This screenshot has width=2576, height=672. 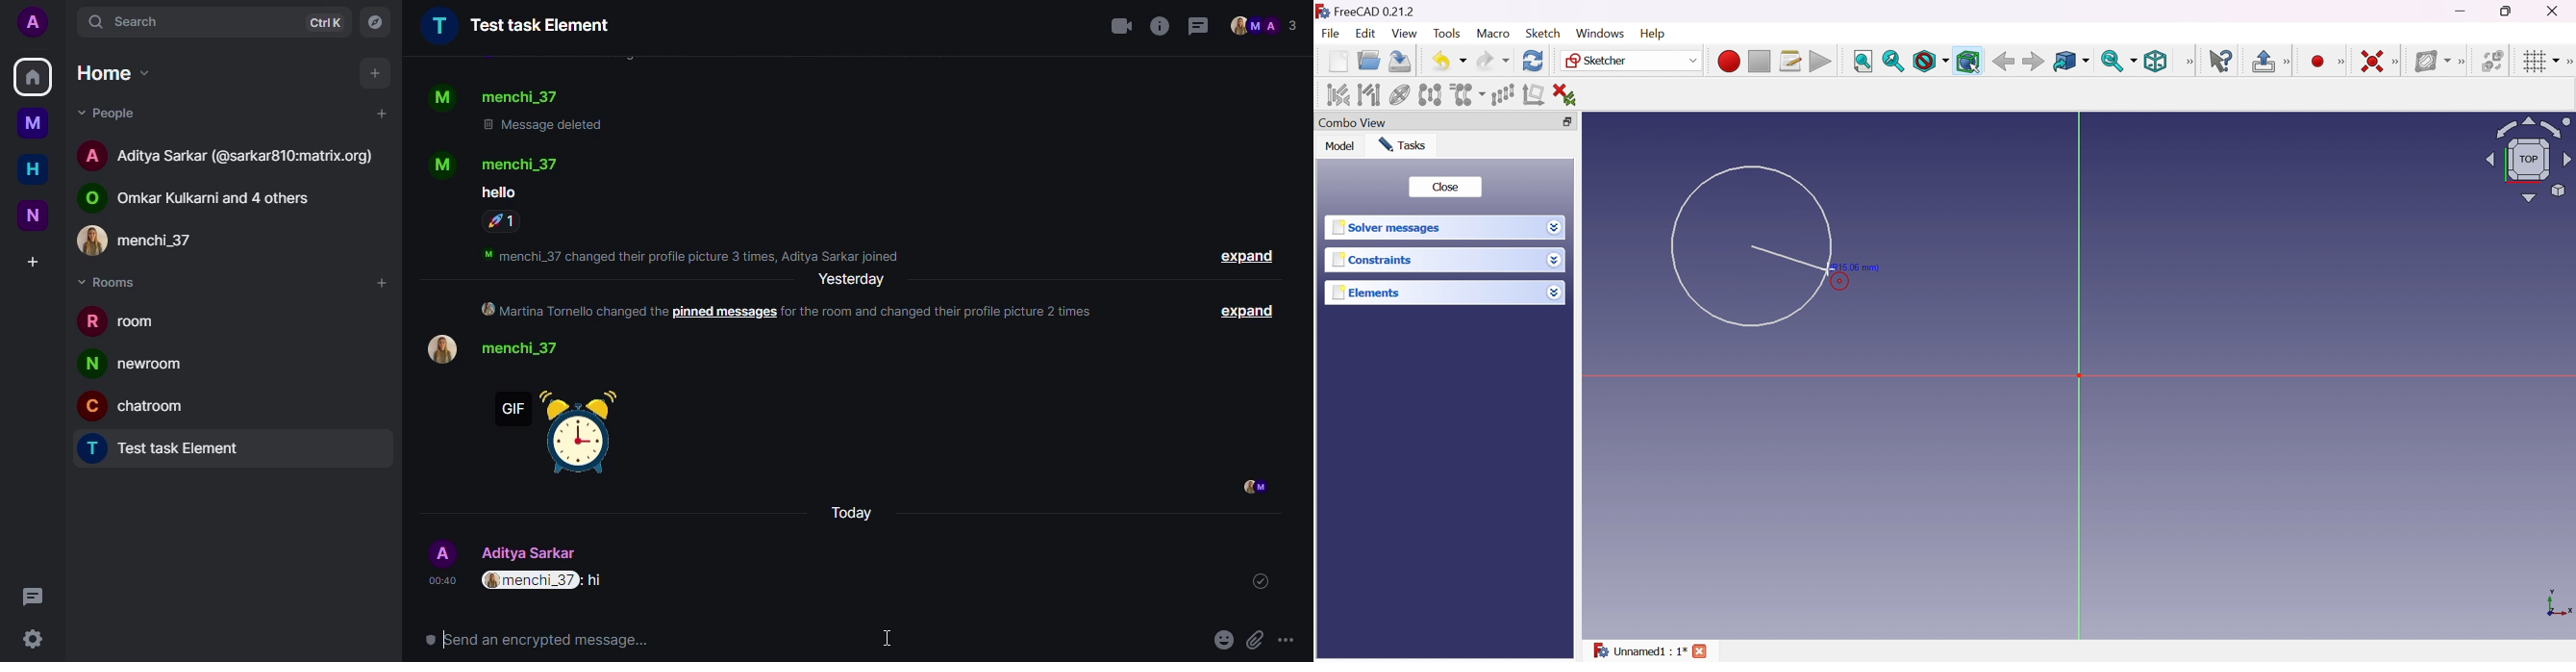 What do you see at coordinates (1266, 26) in the screenshot?
I see `people` at bounding box center [1266, 26].